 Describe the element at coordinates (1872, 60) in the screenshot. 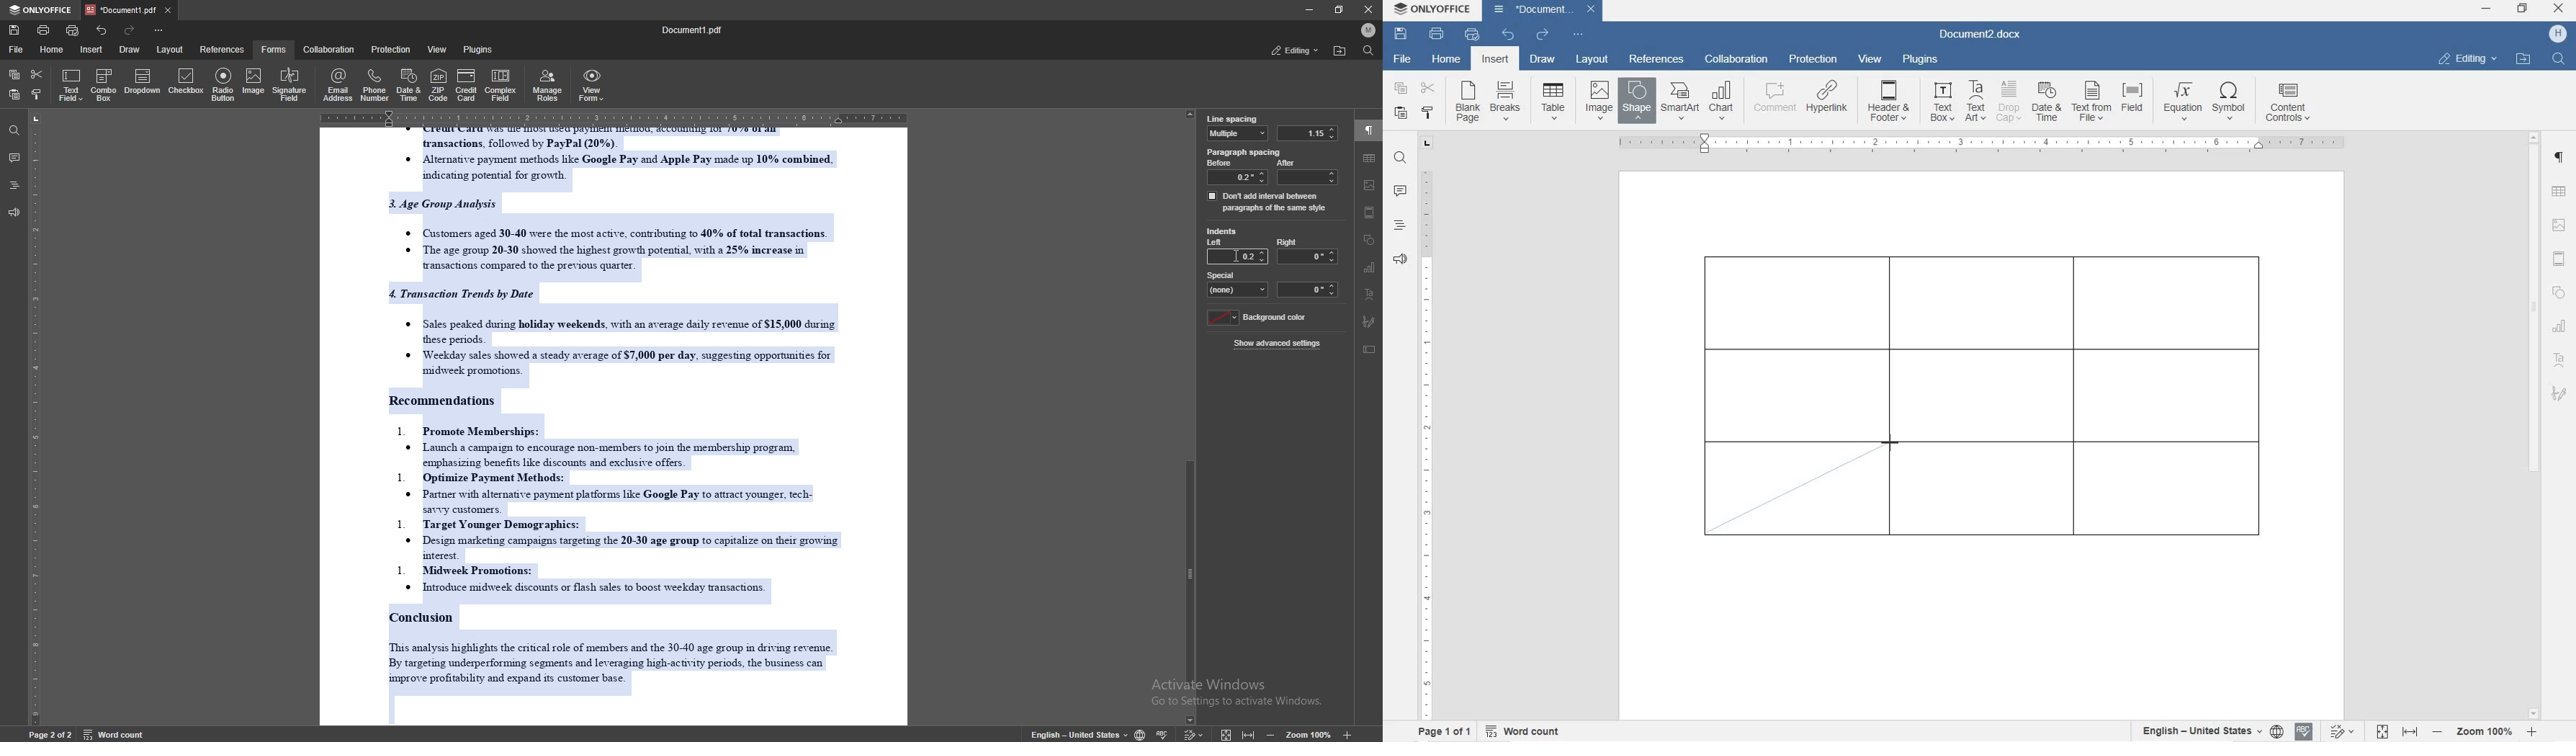

I see `view` at that location.